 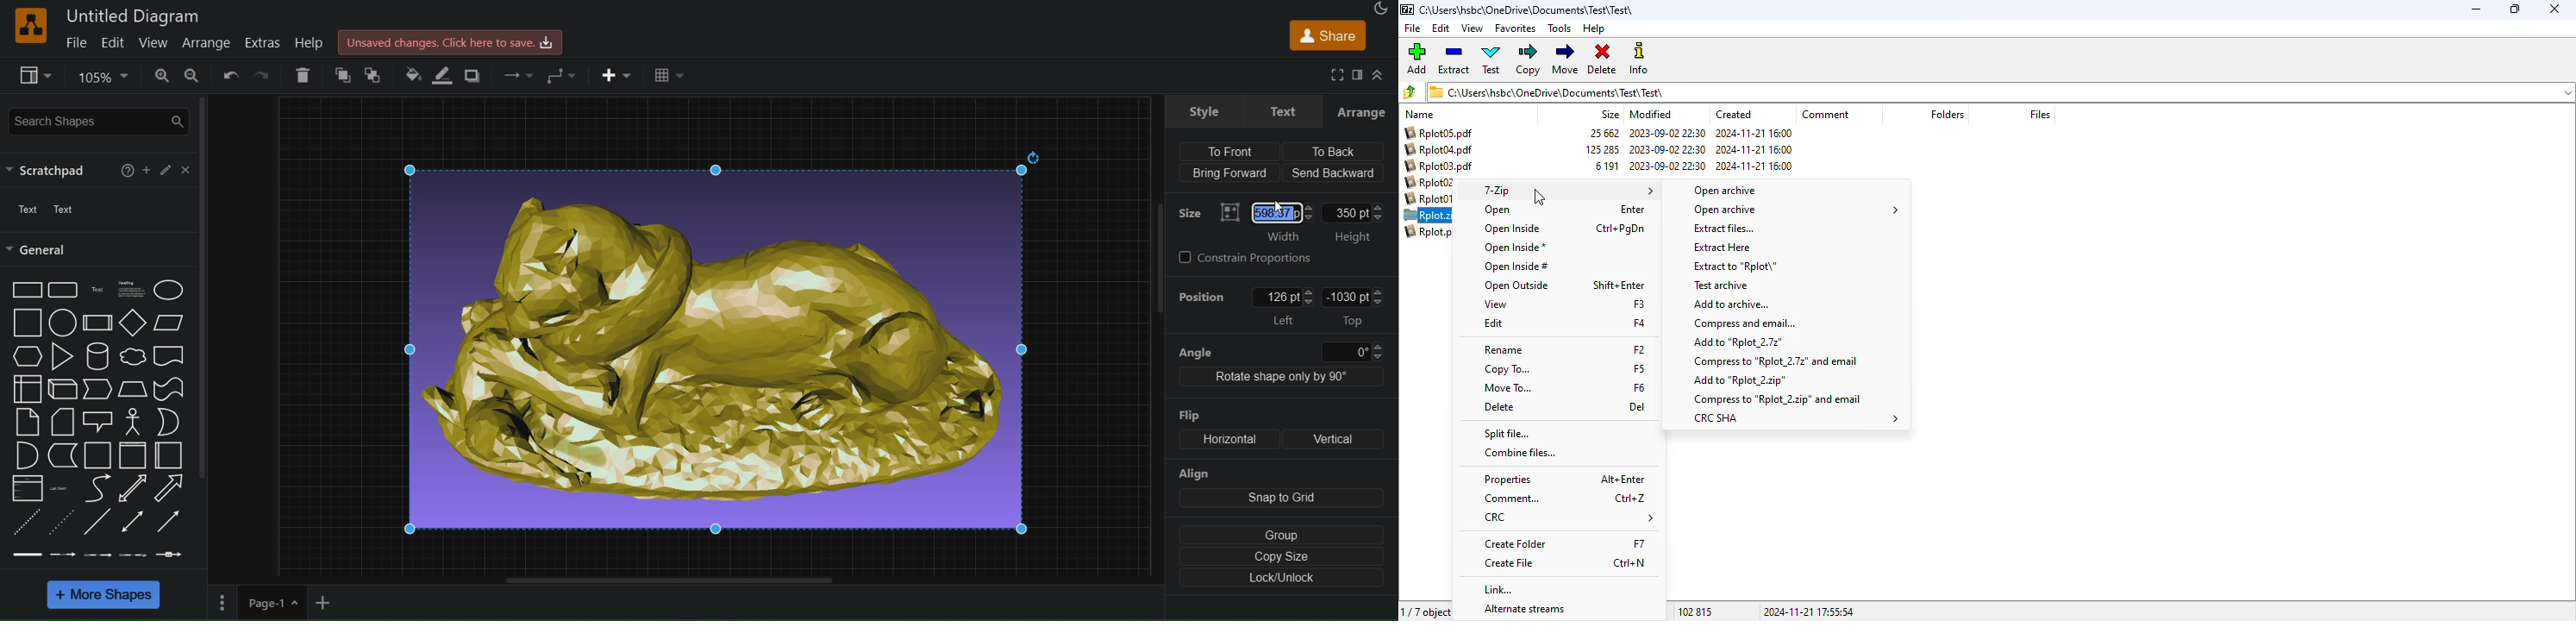 I want to click on Rplot.zip, so click(x=1429, y=216).